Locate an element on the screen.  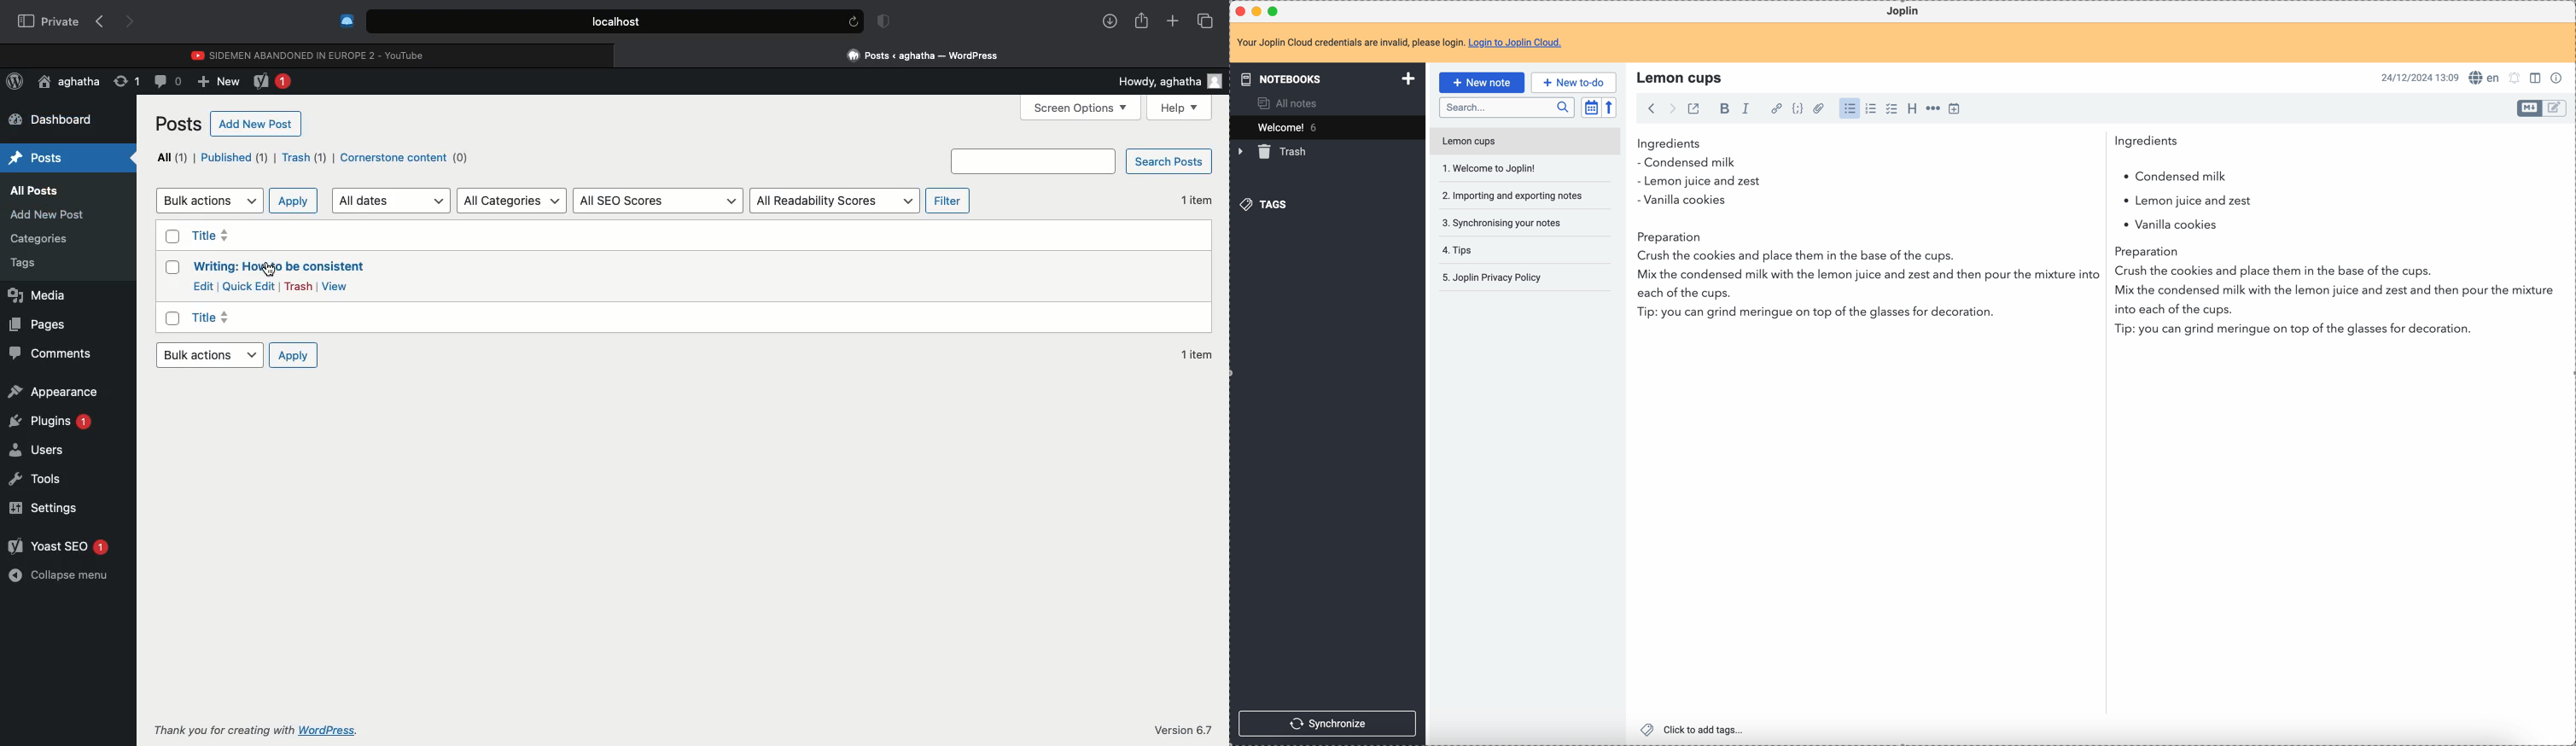
Update is located at coordinates (125, 80).